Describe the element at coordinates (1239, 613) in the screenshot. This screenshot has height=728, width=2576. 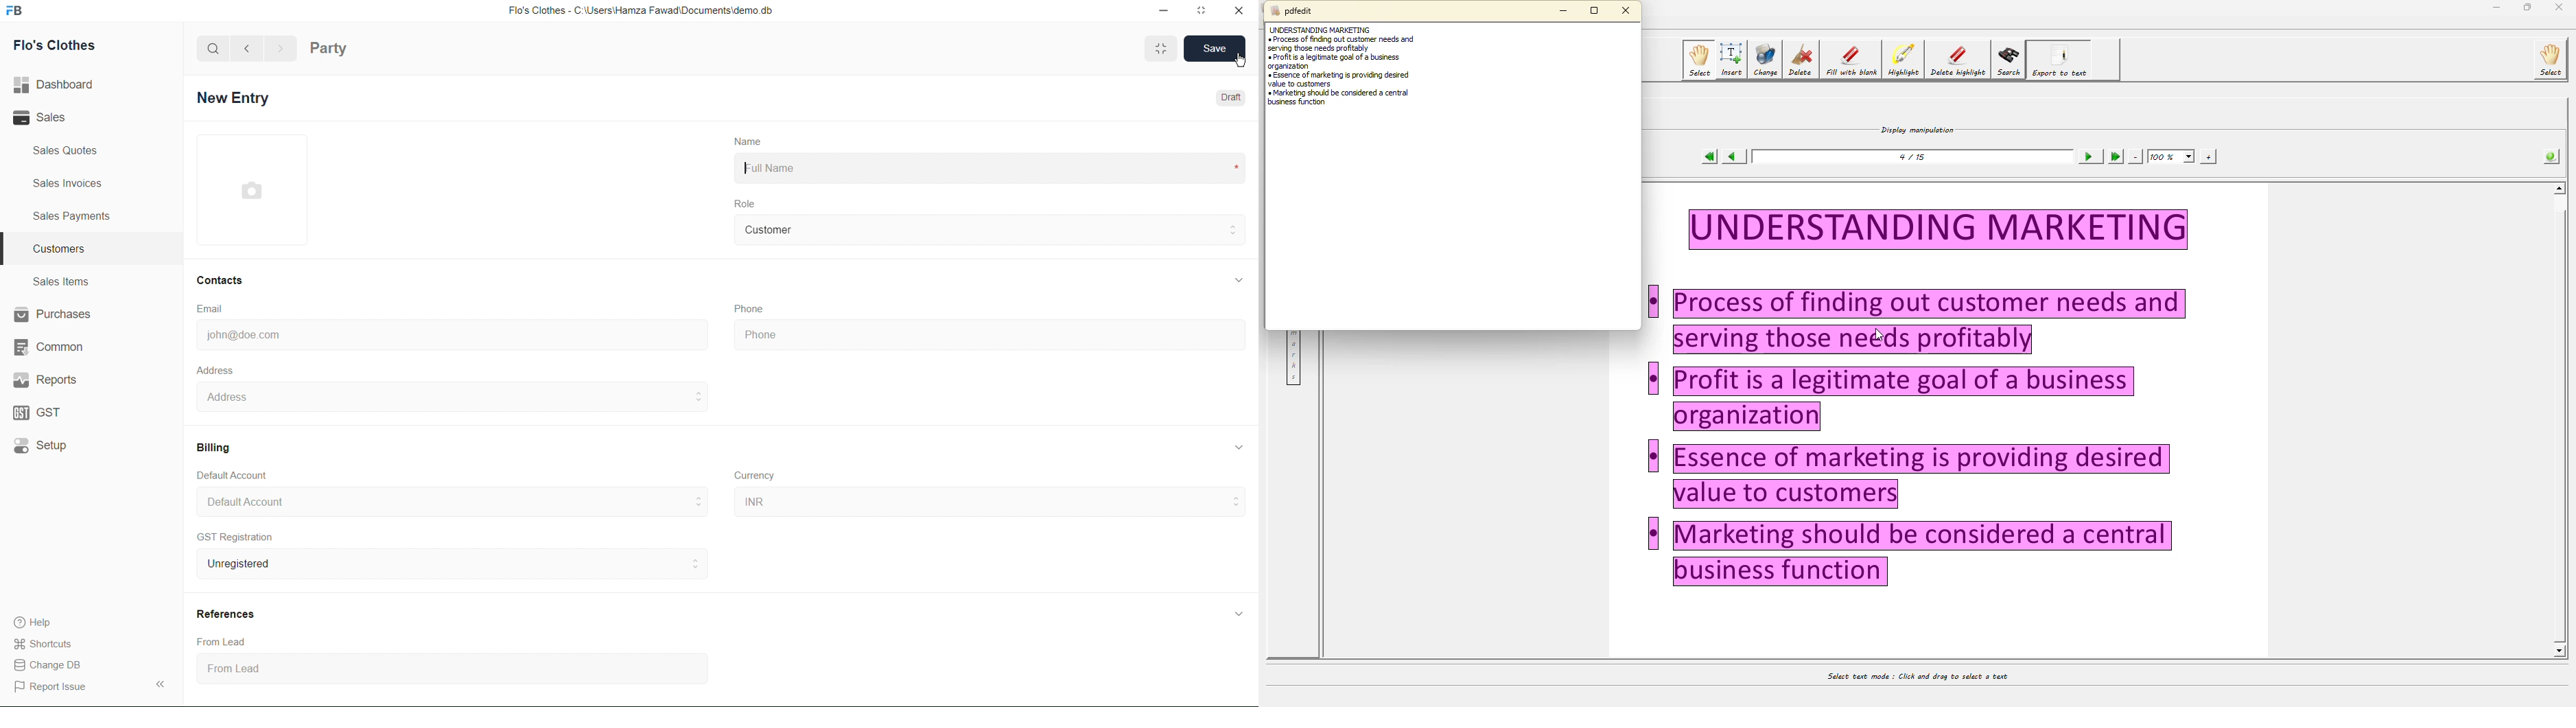
I see `expand` at that location.